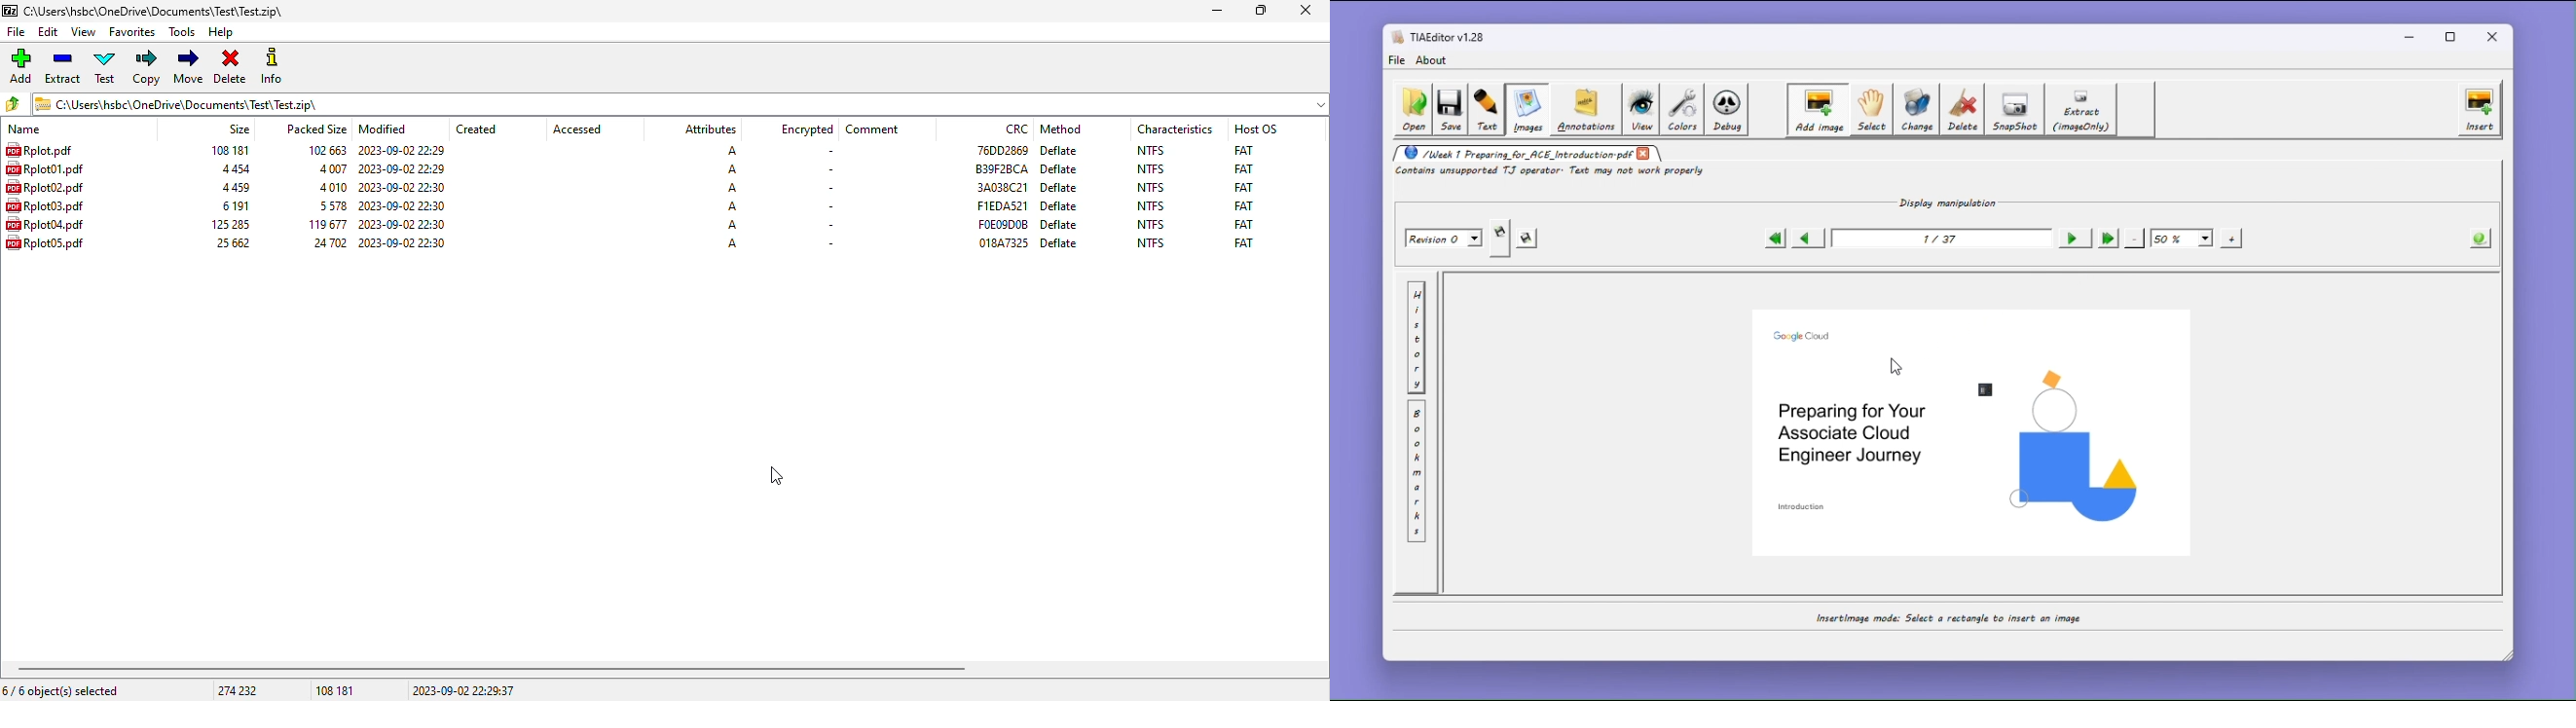 The width and height of the screenshot is (2576, 728). Describe the element at coordinates (1058, 206) in the screenshot. I see `deflate` at that location.